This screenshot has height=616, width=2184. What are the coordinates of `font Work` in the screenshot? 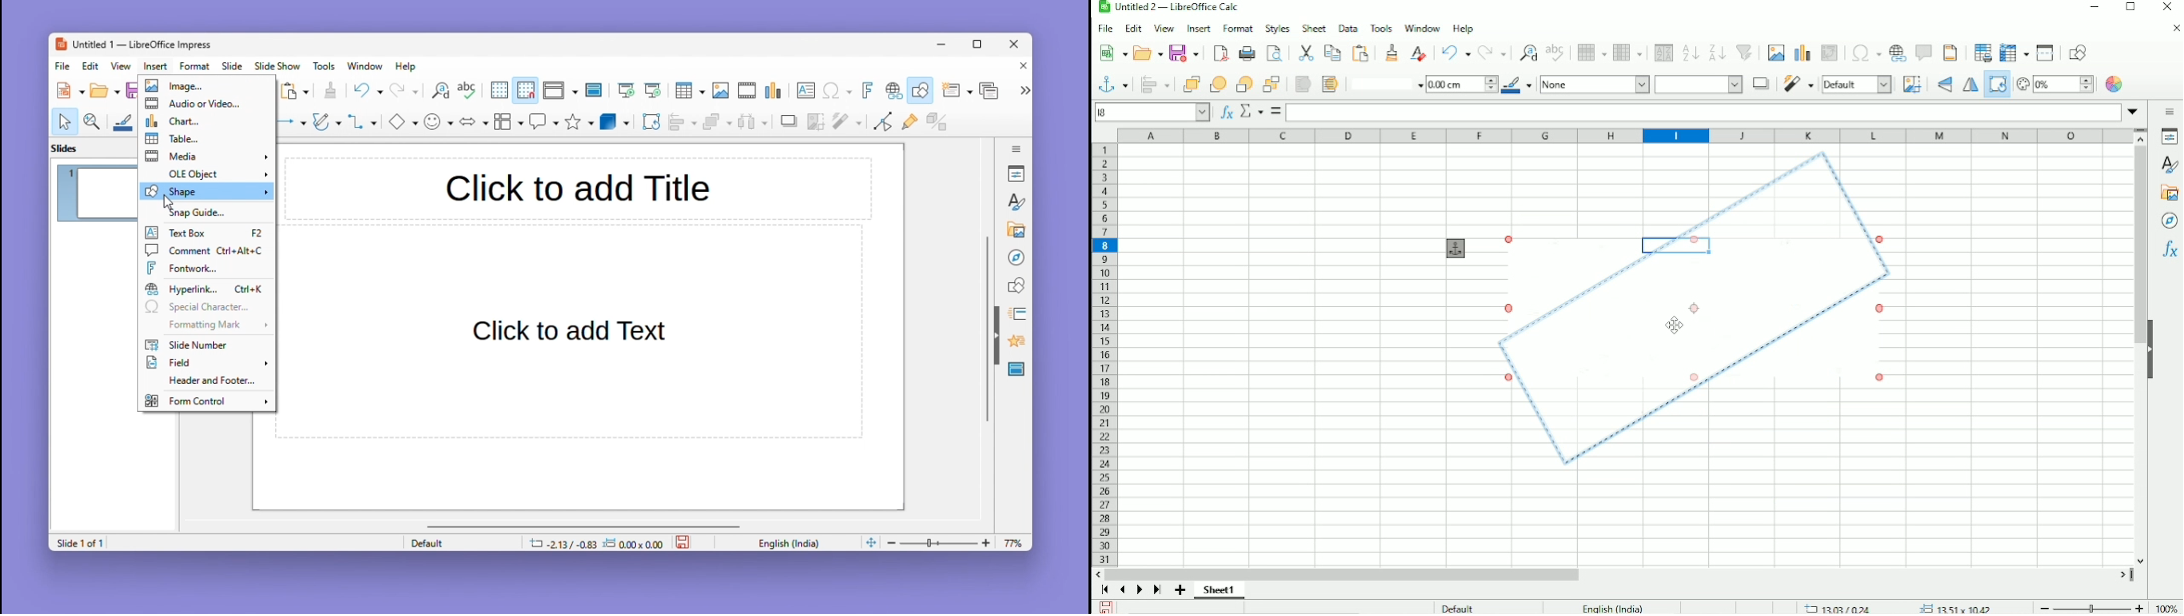 It's located at (207, 268).